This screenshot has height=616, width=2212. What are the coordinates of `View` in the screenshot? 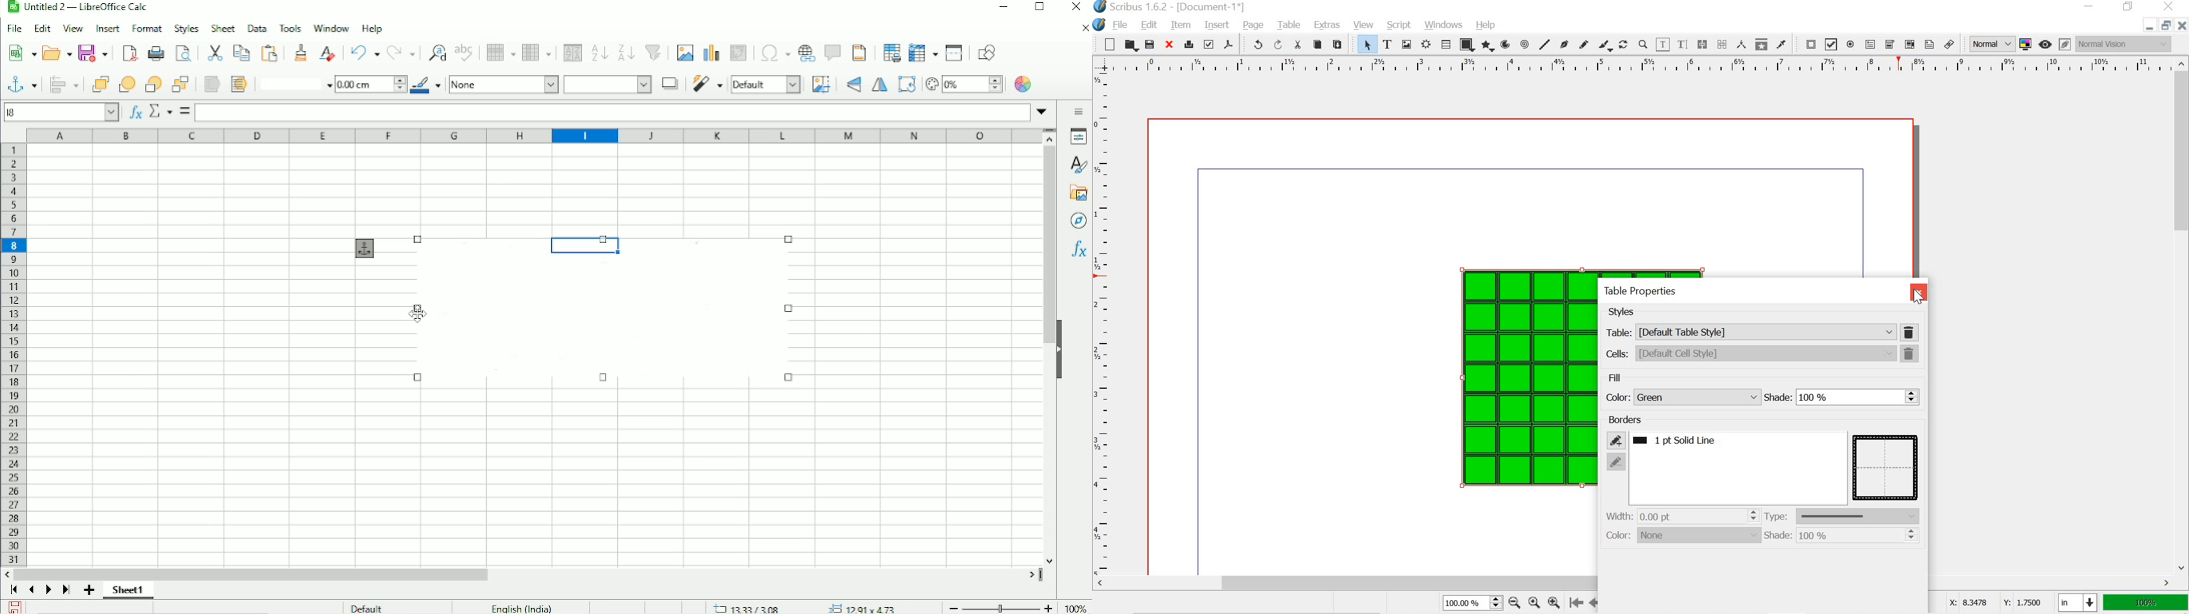 It's located at (73, 28).